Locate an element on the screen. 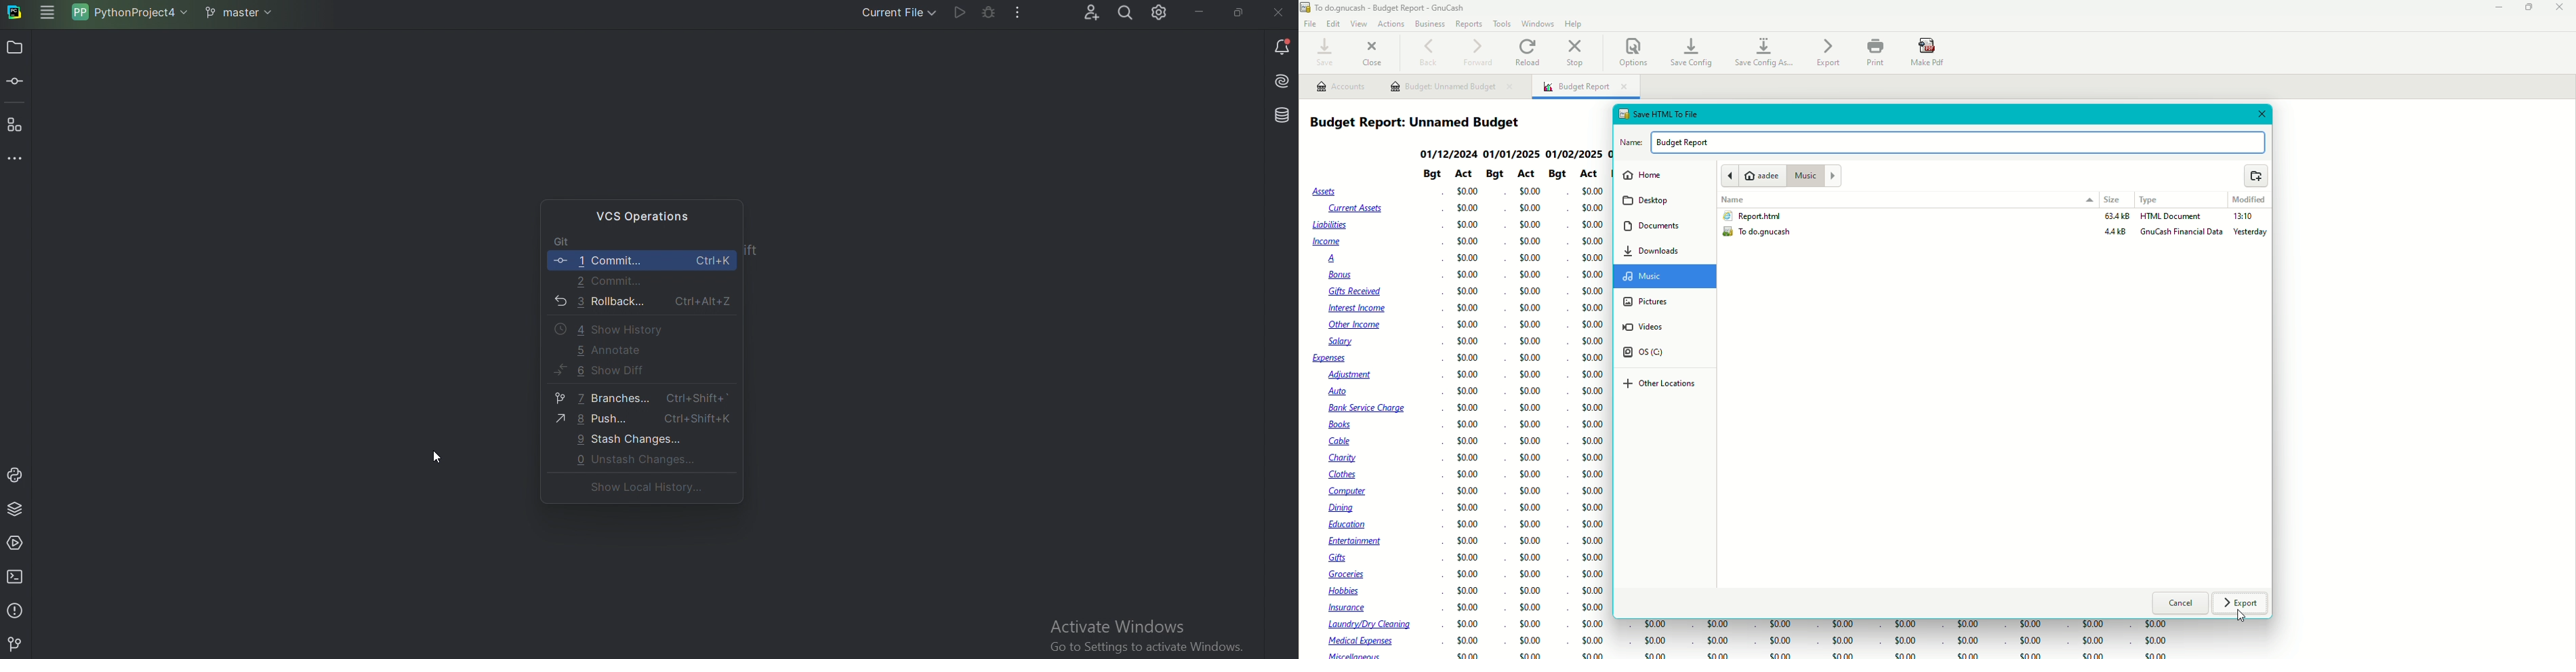 This screenshot has height=672, width=2576. Close is located at coordinates (1374, 51).